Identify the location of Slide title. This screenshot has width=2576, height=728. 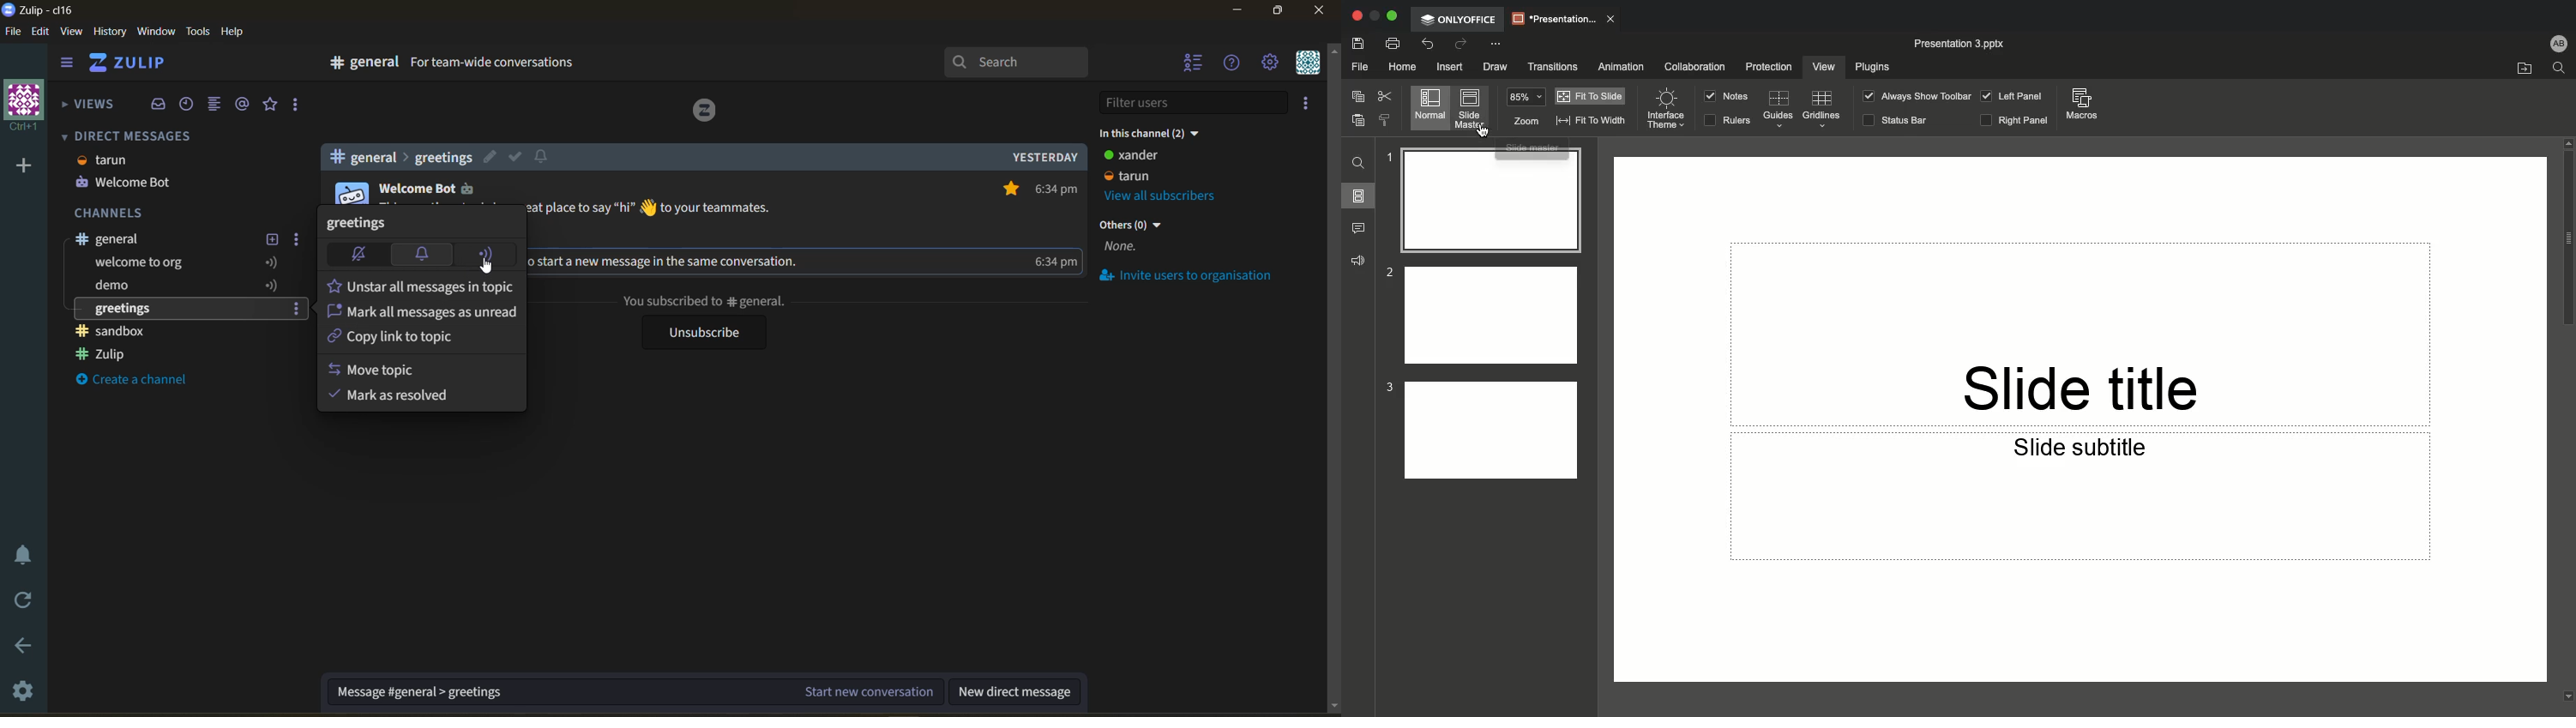
(2078, 334).